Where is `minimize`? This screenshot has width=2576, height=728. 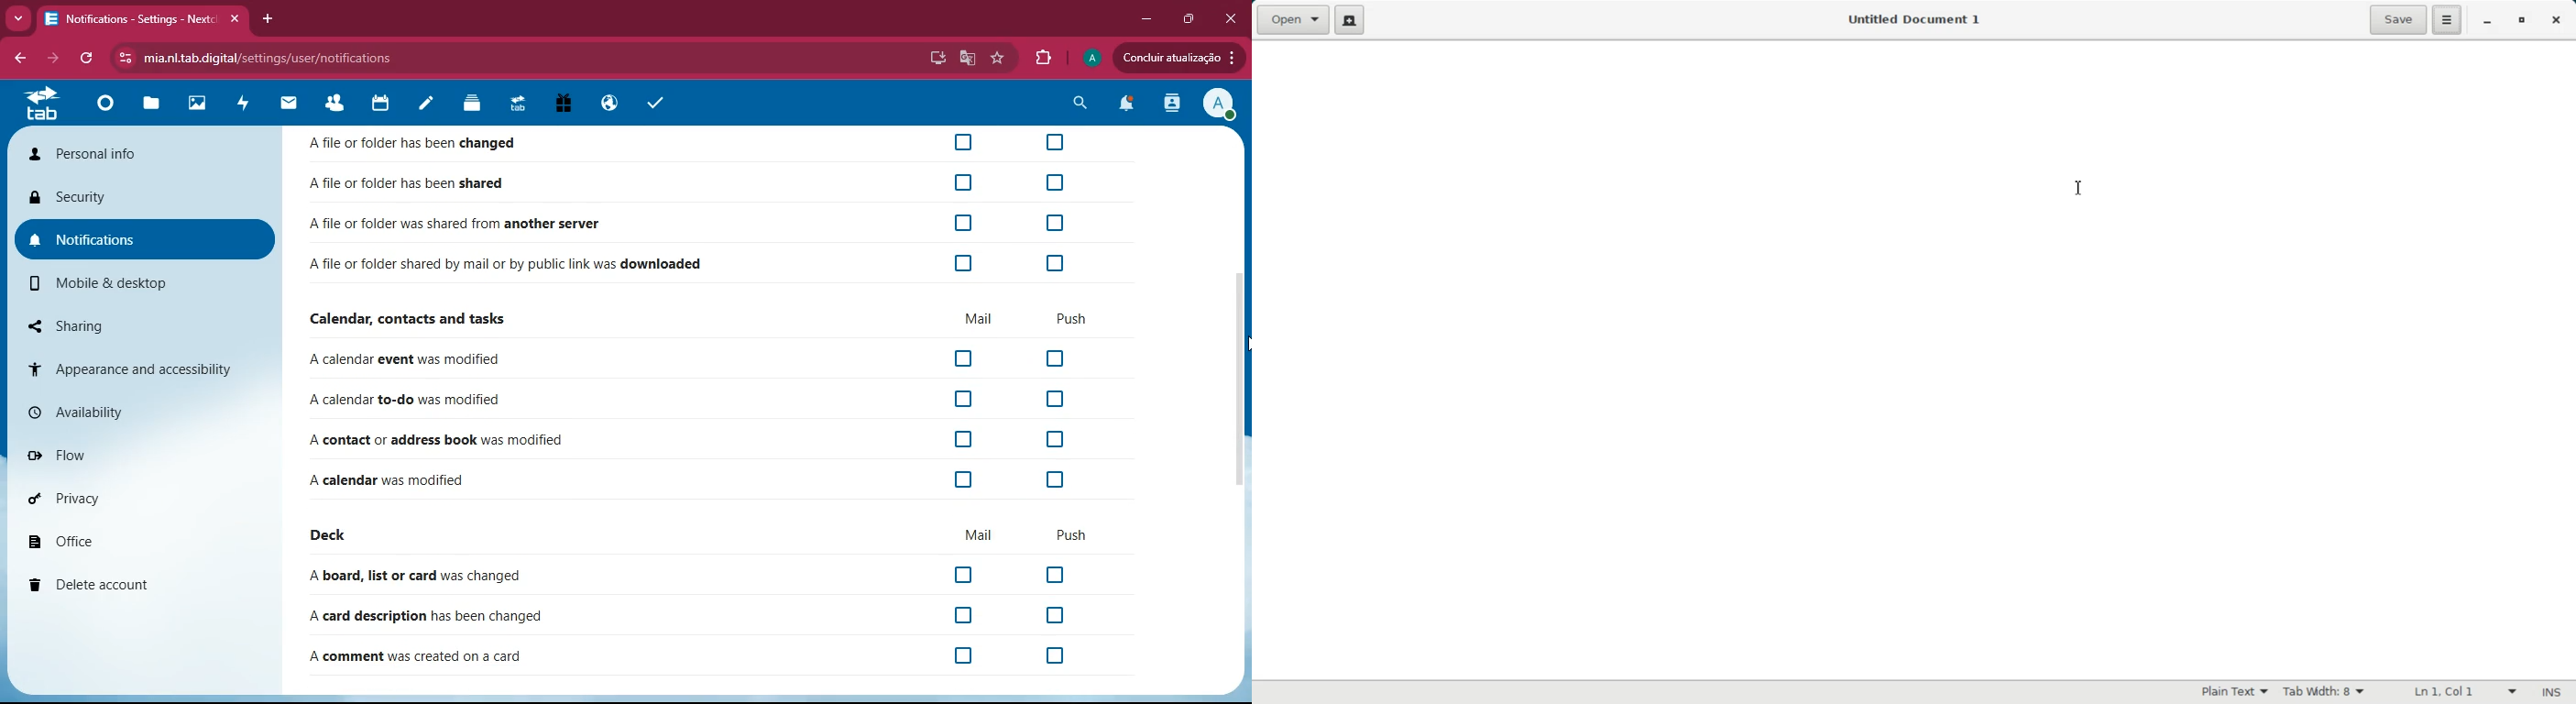 minimize is located at coordinates (1142, 19).